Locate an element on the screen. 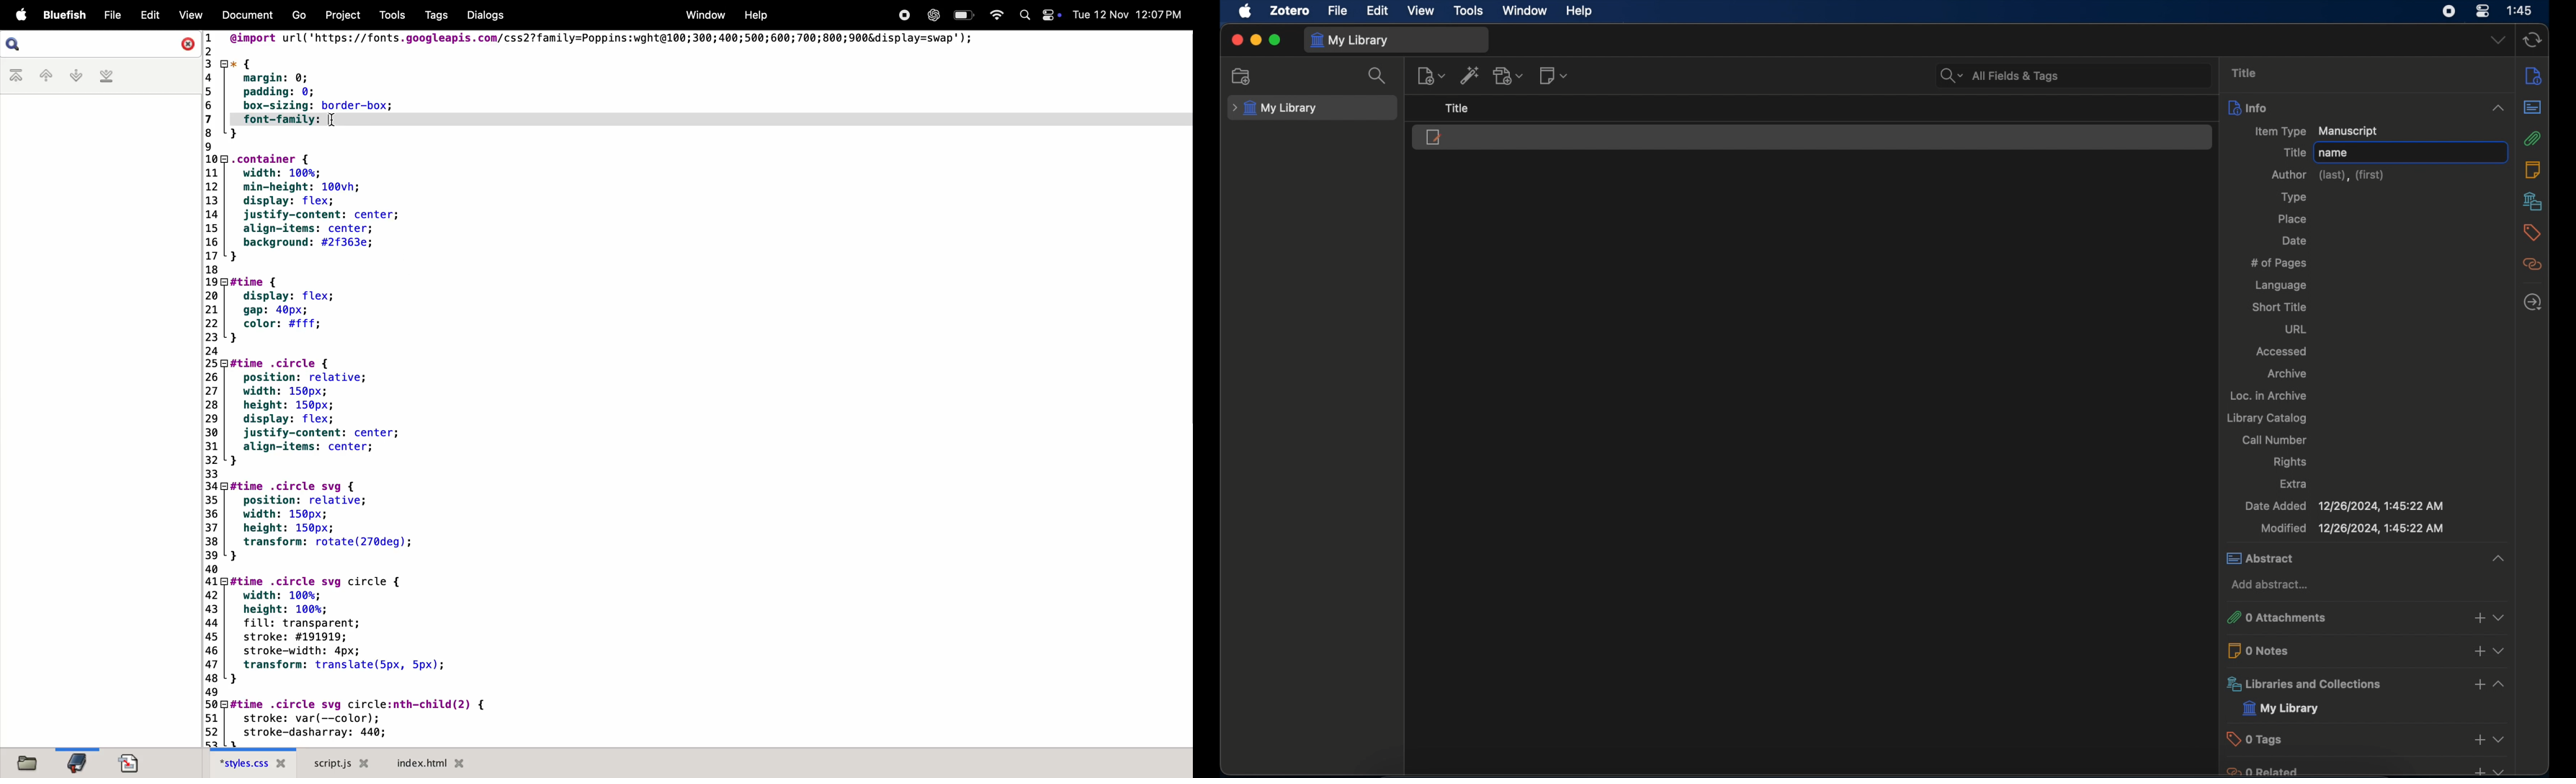  item type Manuscript is located at coordinates (2316, 132).